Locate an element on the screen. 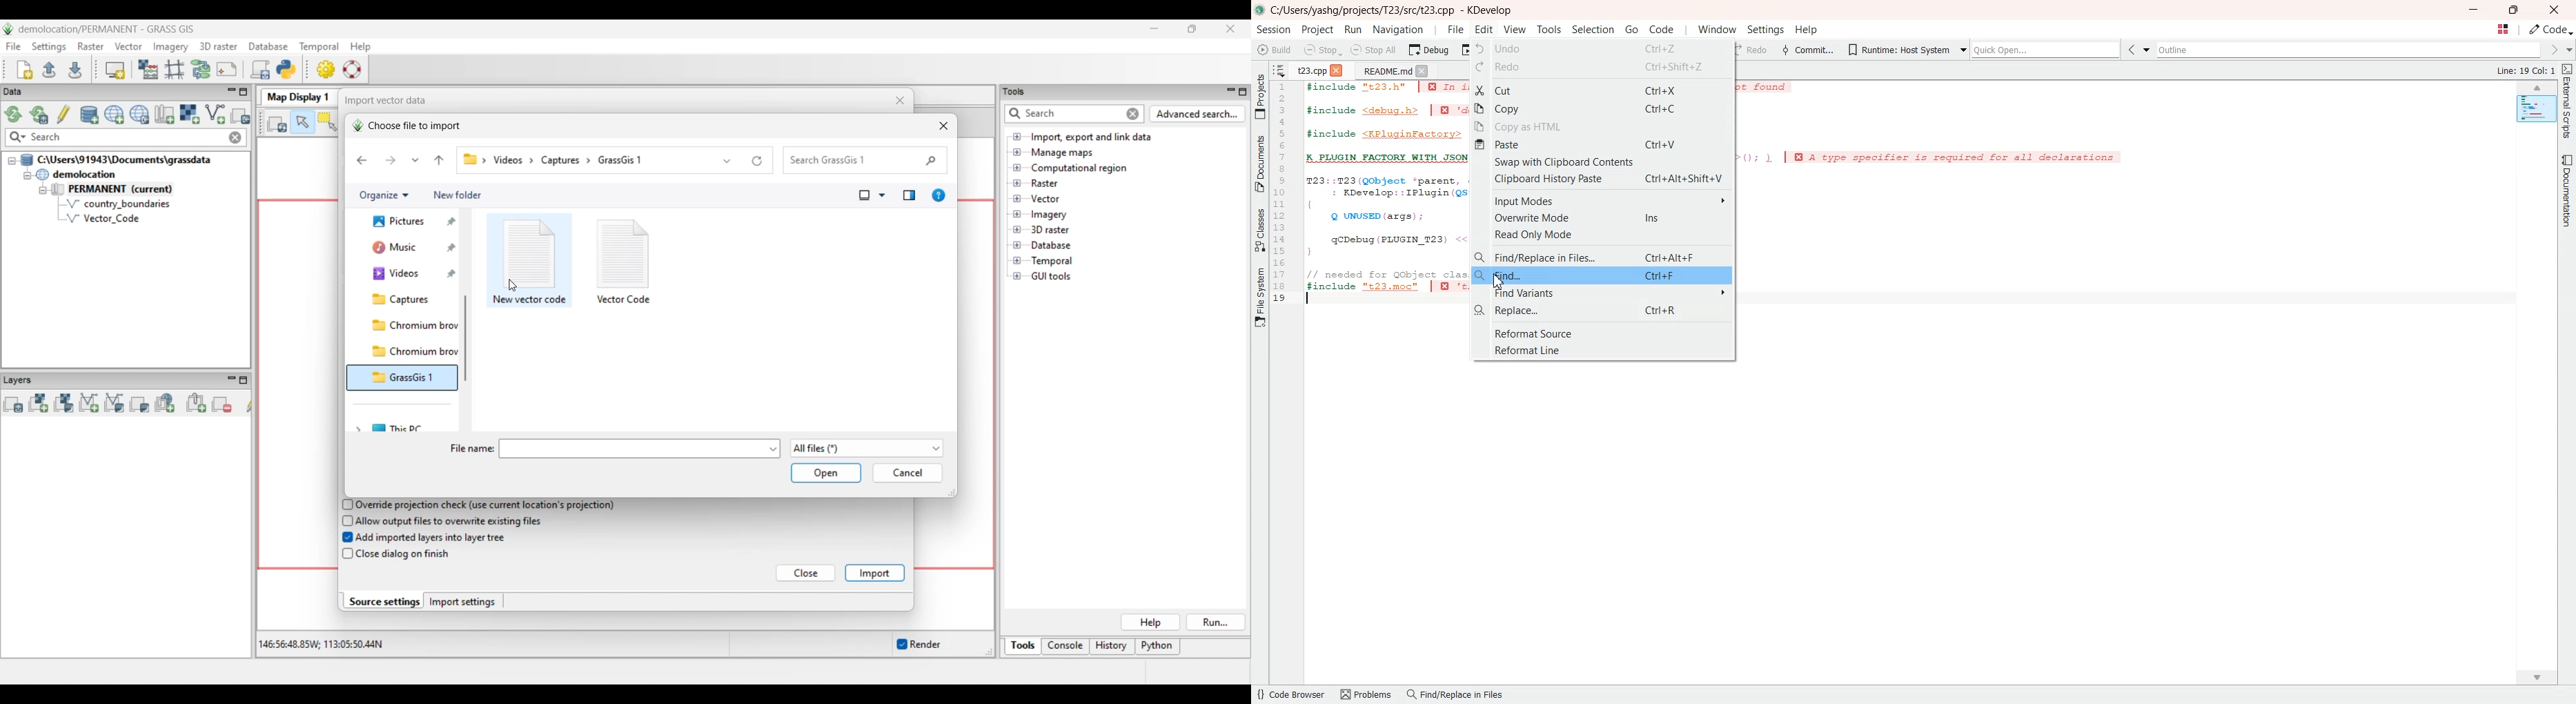  Line: 19 Col 1 is located at coordinates (2528, 71).